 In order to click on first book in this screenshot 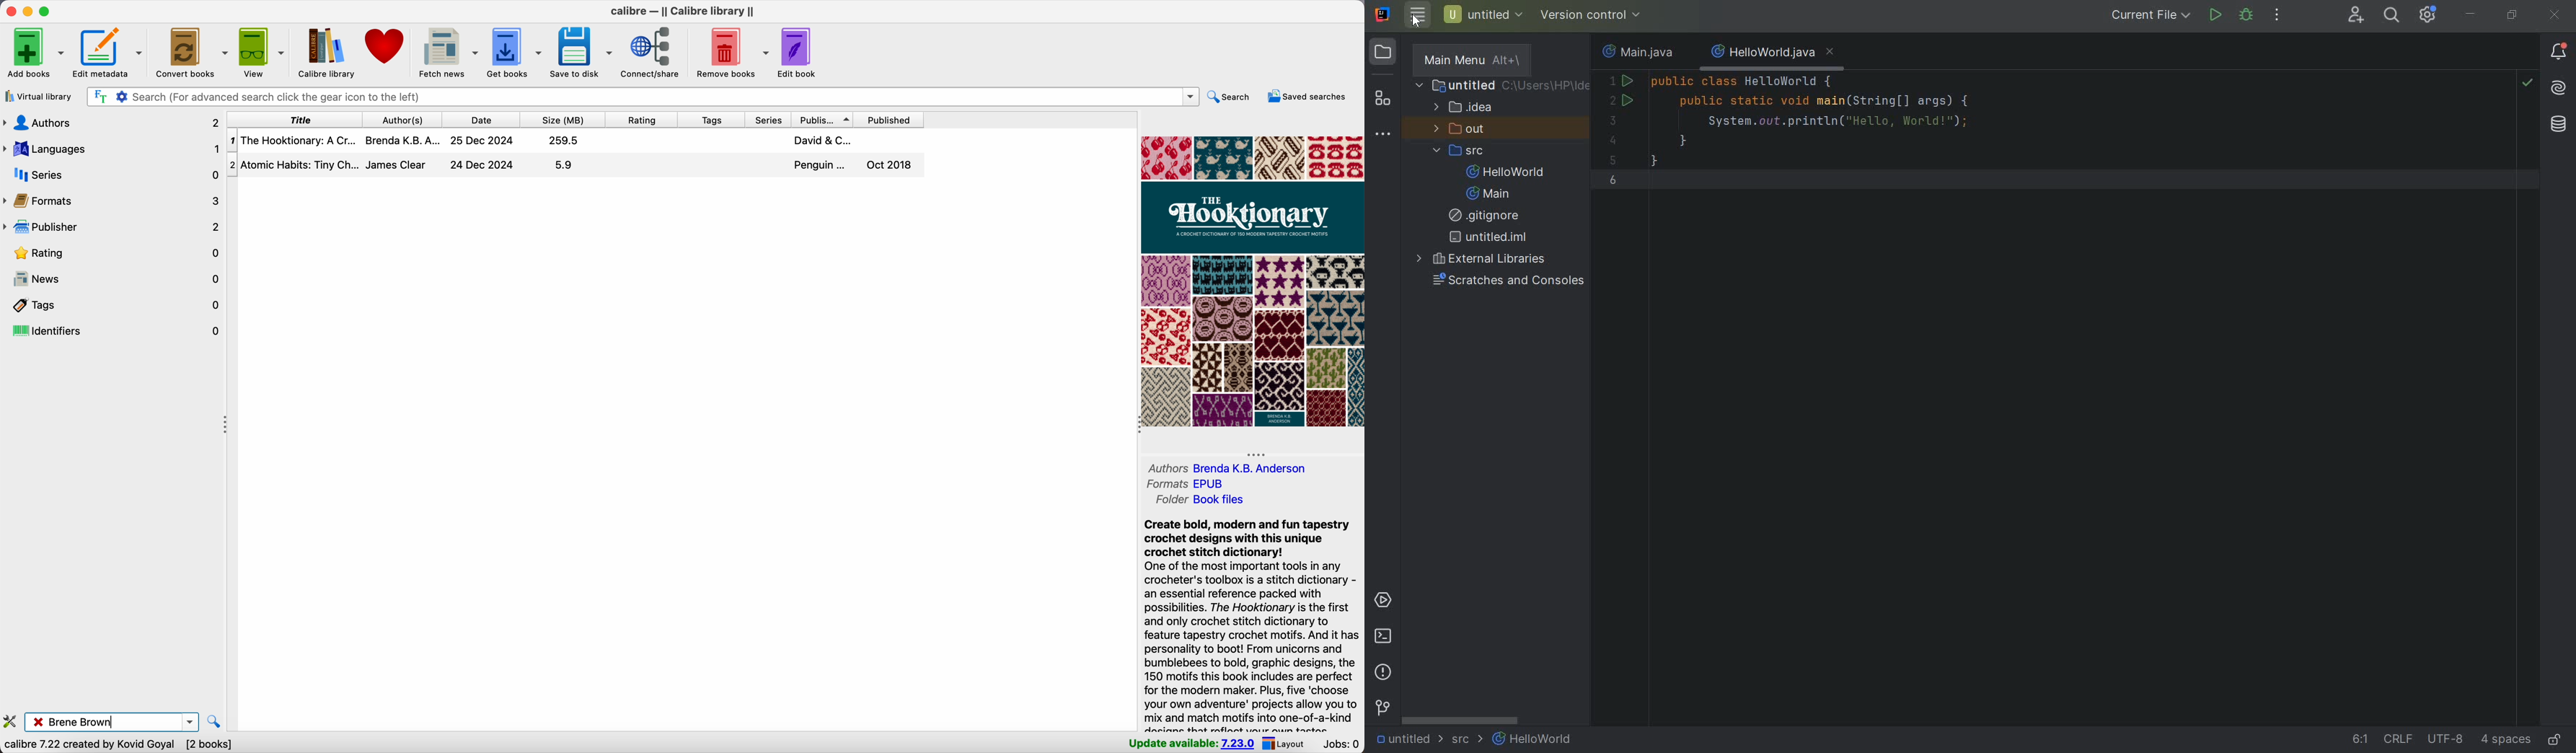, I will do `click(577, 141)`.